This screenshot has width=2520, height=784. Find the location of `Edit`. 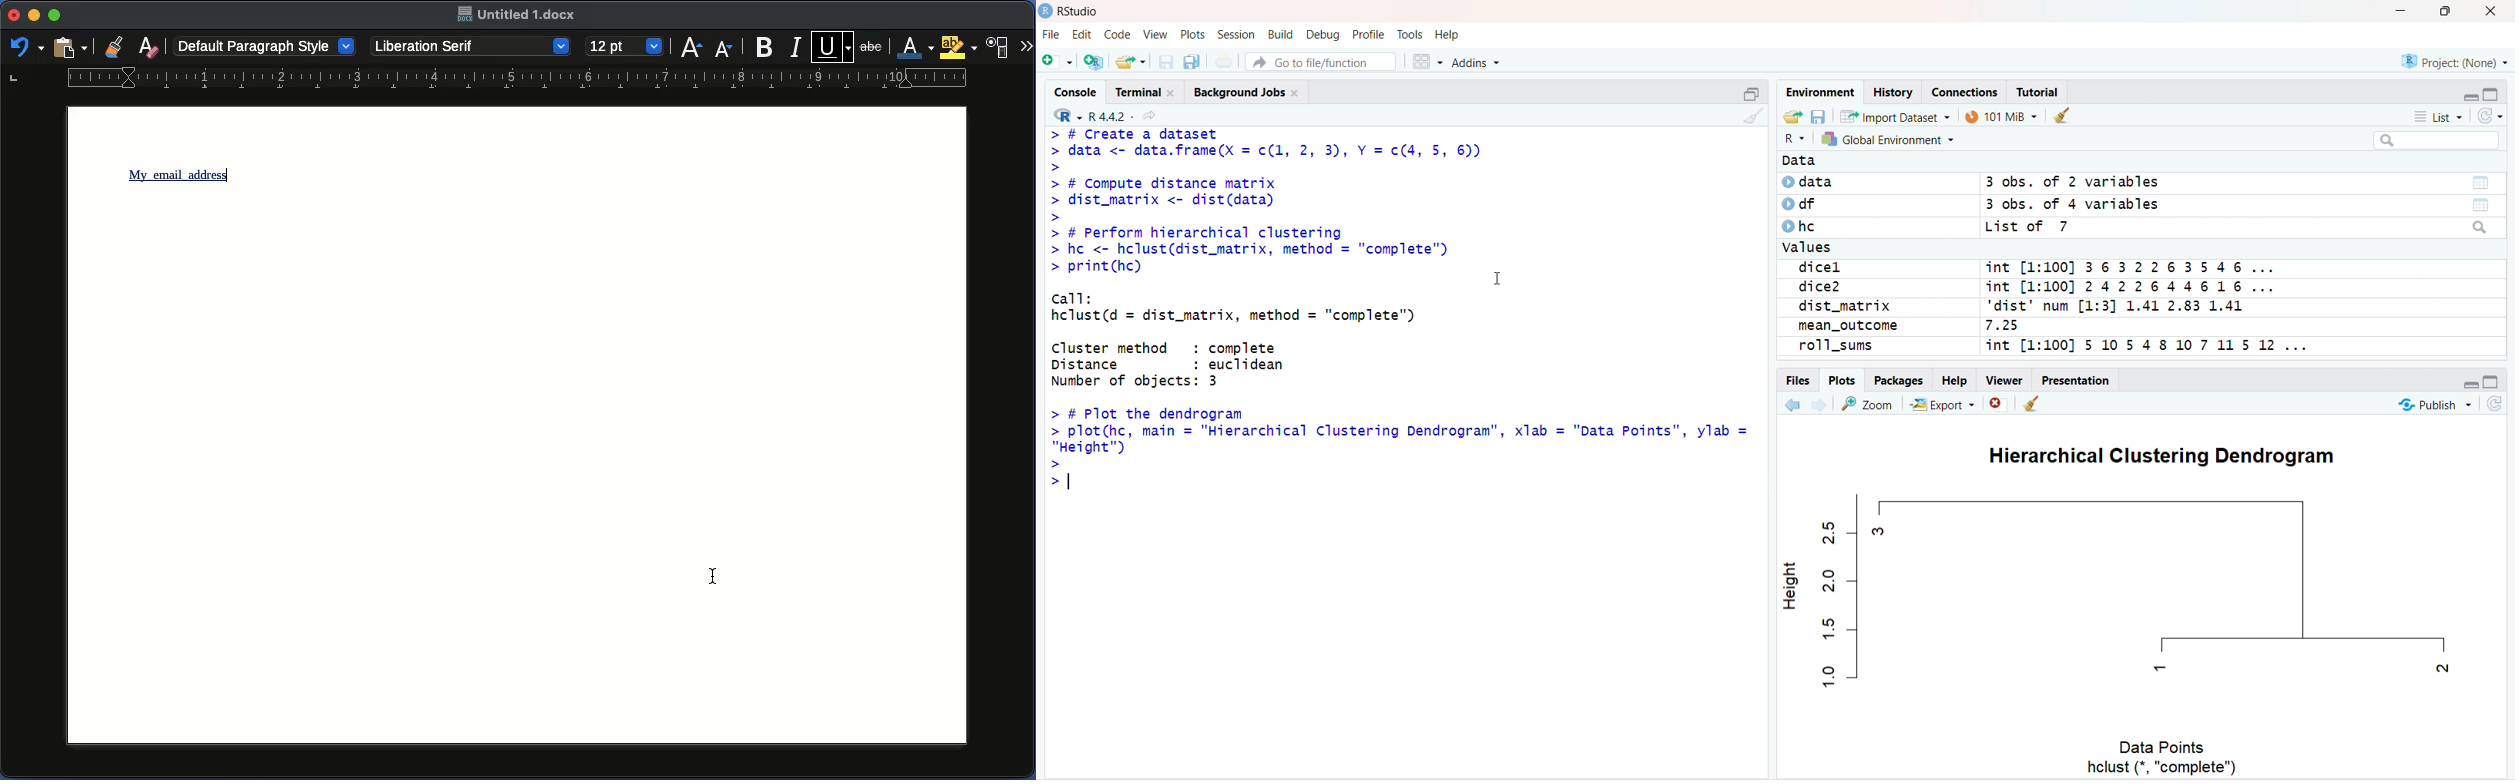

Edit is located at coordinates (1085, 34).